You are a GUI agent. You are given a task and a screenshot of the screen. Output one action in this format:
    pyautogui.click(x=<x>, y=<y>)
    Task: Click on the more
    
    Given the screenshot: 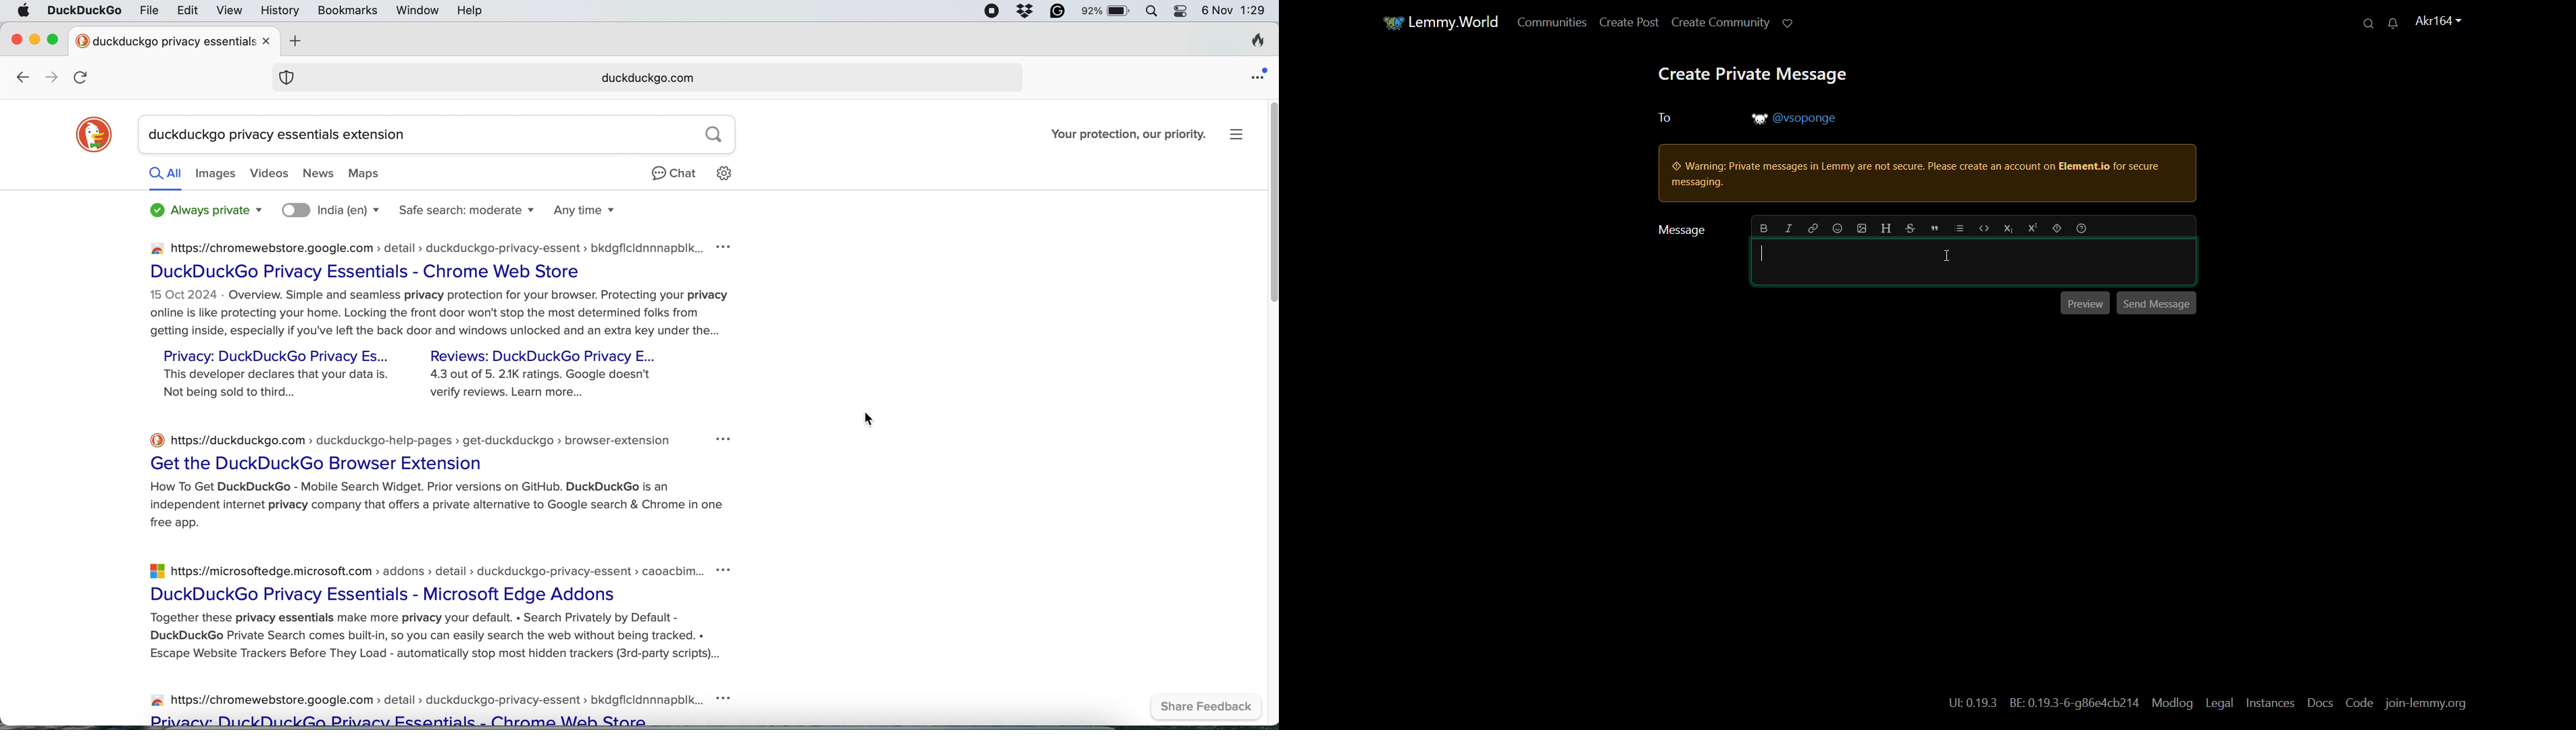 What is the action you would take?
    pyautogui.click(x=725, y=697)
    